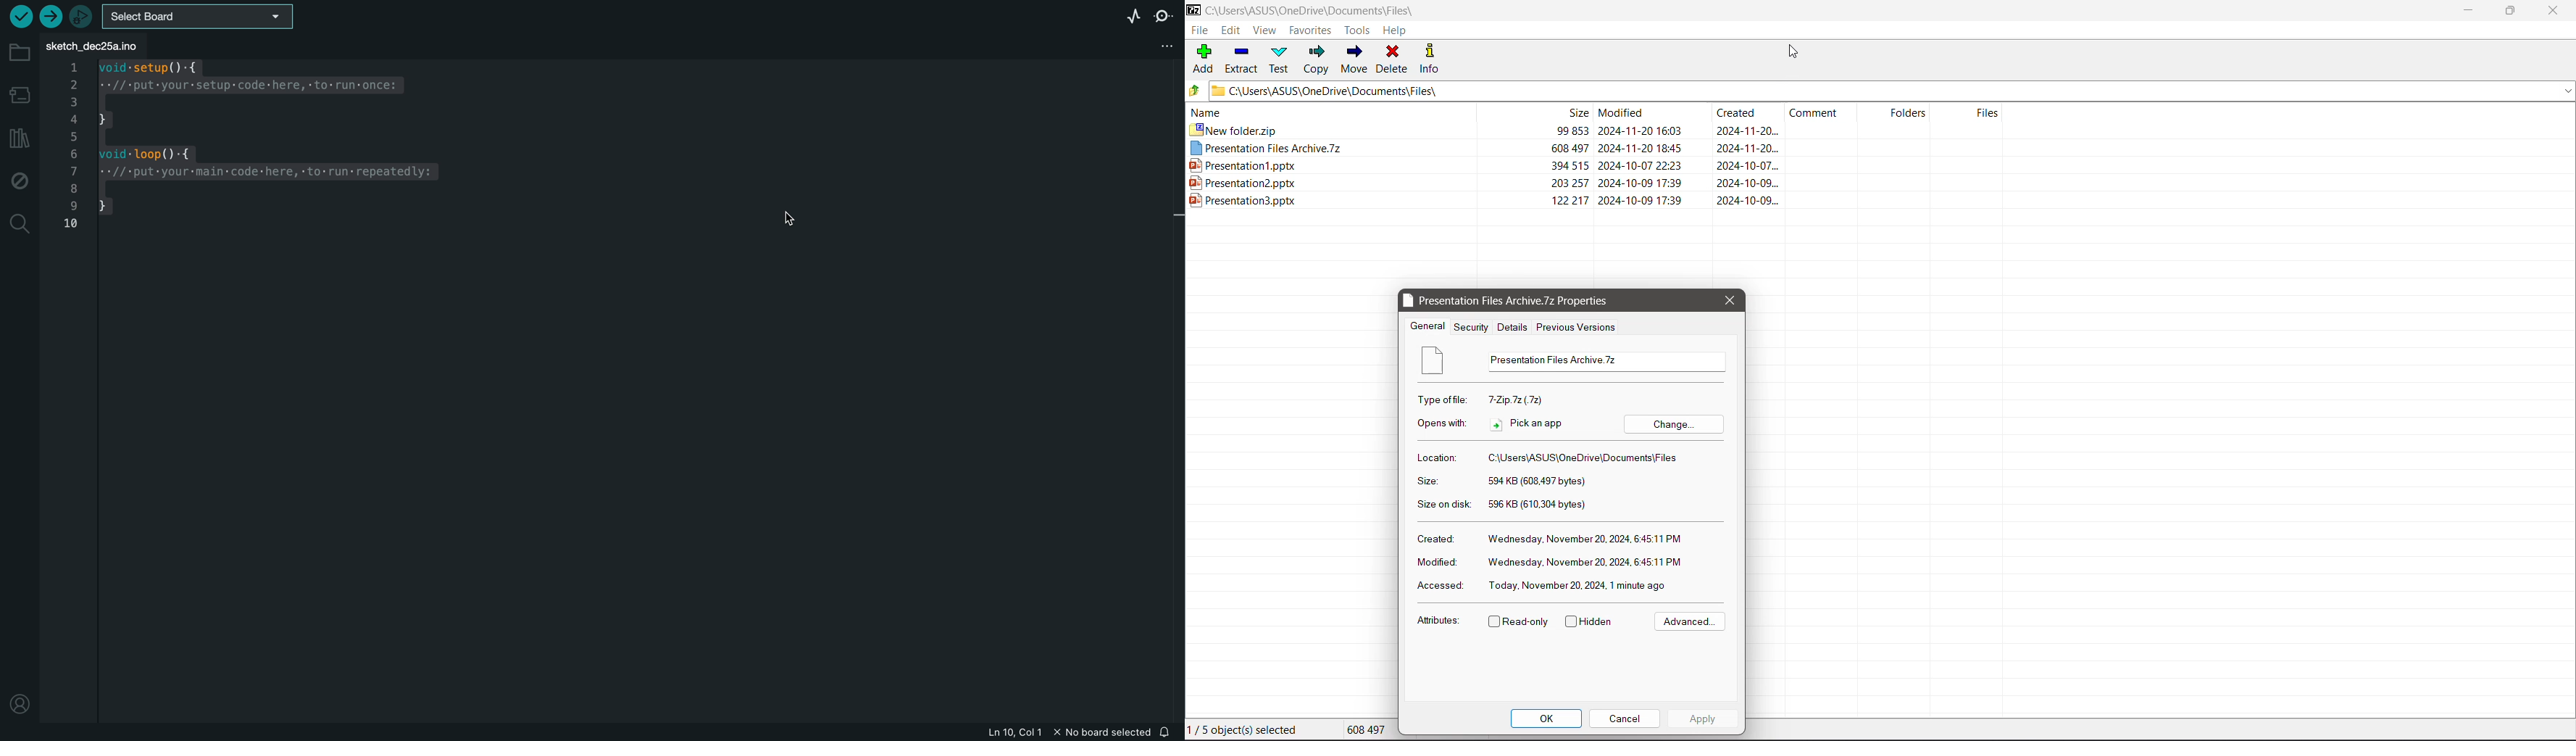 This screenshot has height=756, width=2576. Describe the element at coordinates (20, 52) in the screenshot. I see `folder` at that location.